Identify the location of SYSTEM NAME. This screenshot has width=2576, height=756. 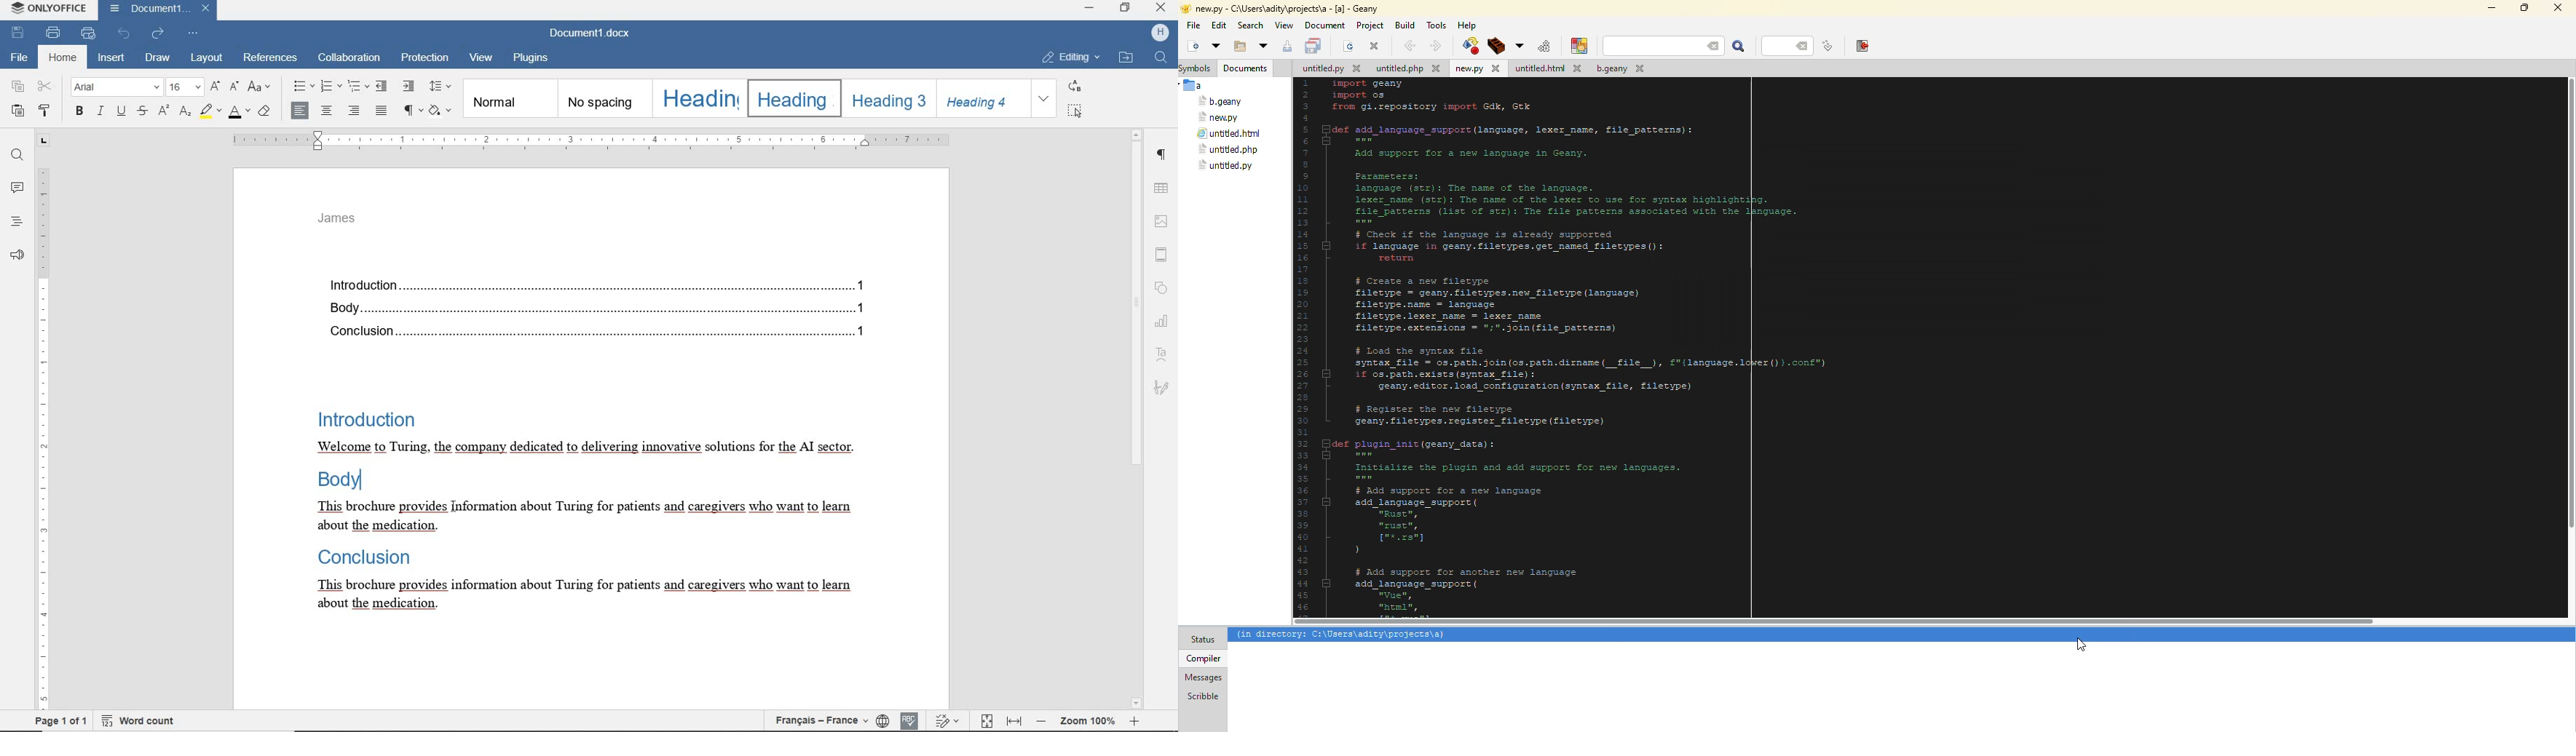
(46, 8).